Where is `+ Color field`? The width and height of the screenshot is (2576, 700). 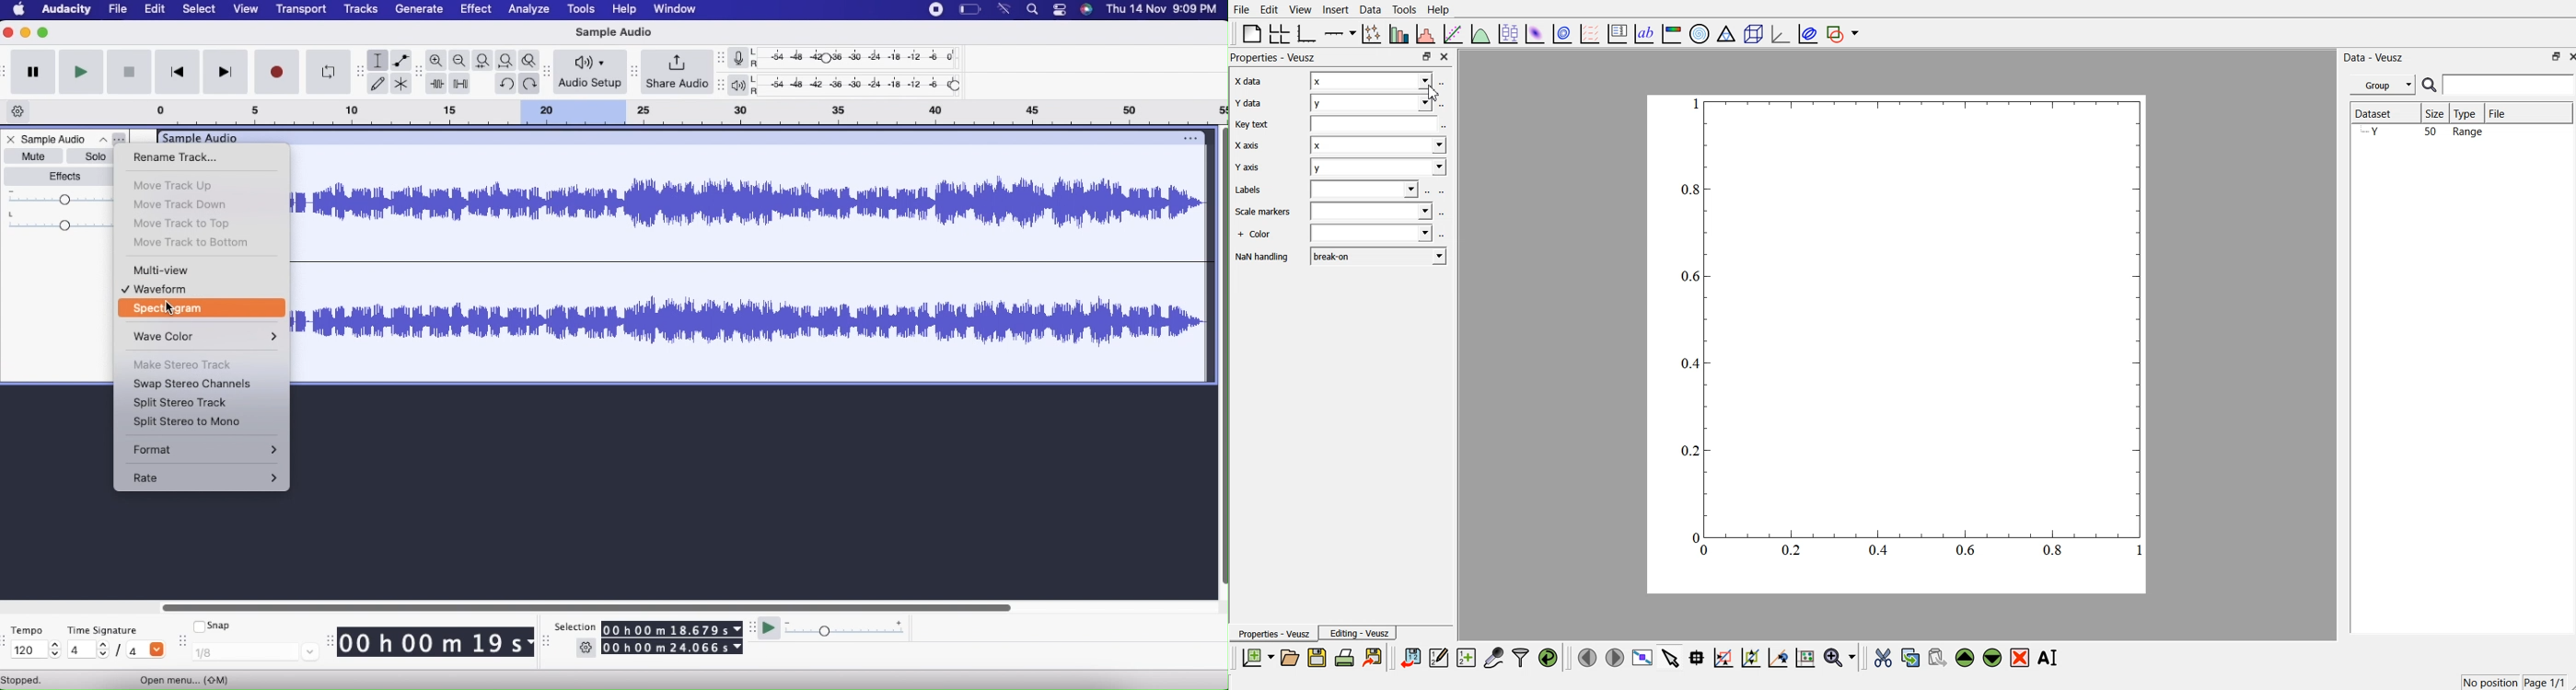
+ Color field is located at coordinates (1373, 234).